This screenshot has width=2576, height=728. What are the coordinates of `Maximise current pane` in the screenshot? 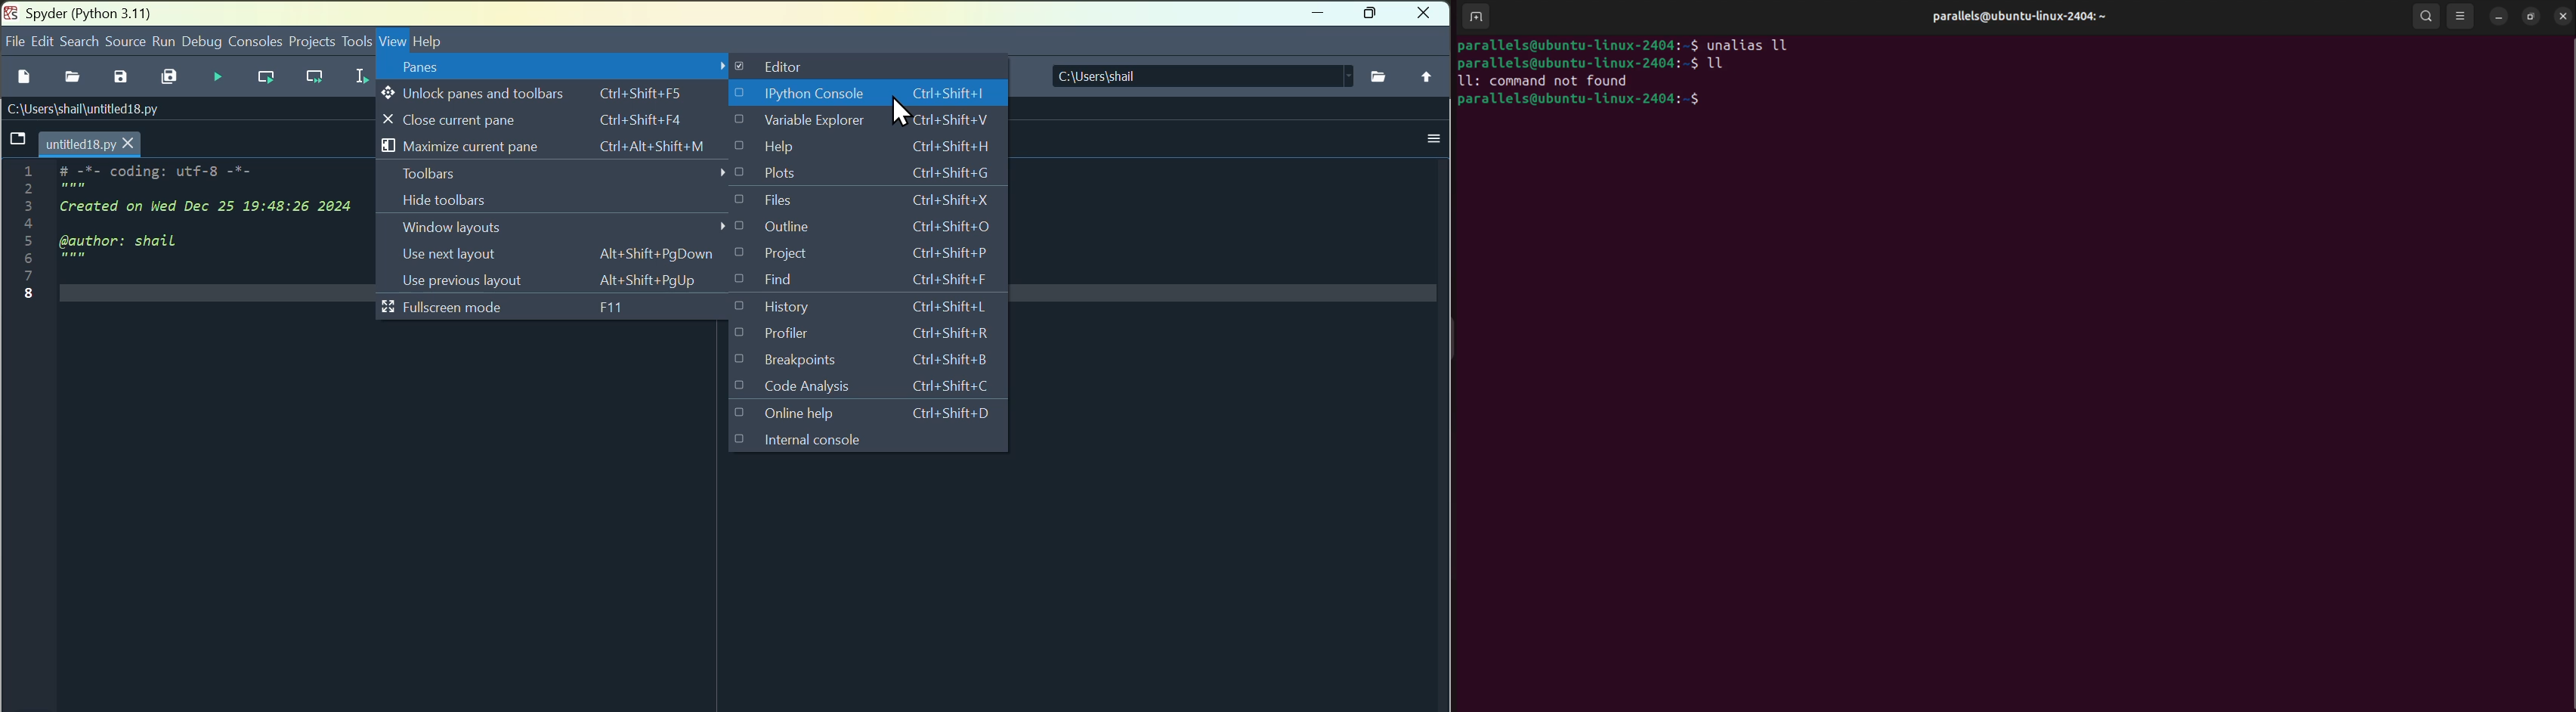 It's located at (546, 145).